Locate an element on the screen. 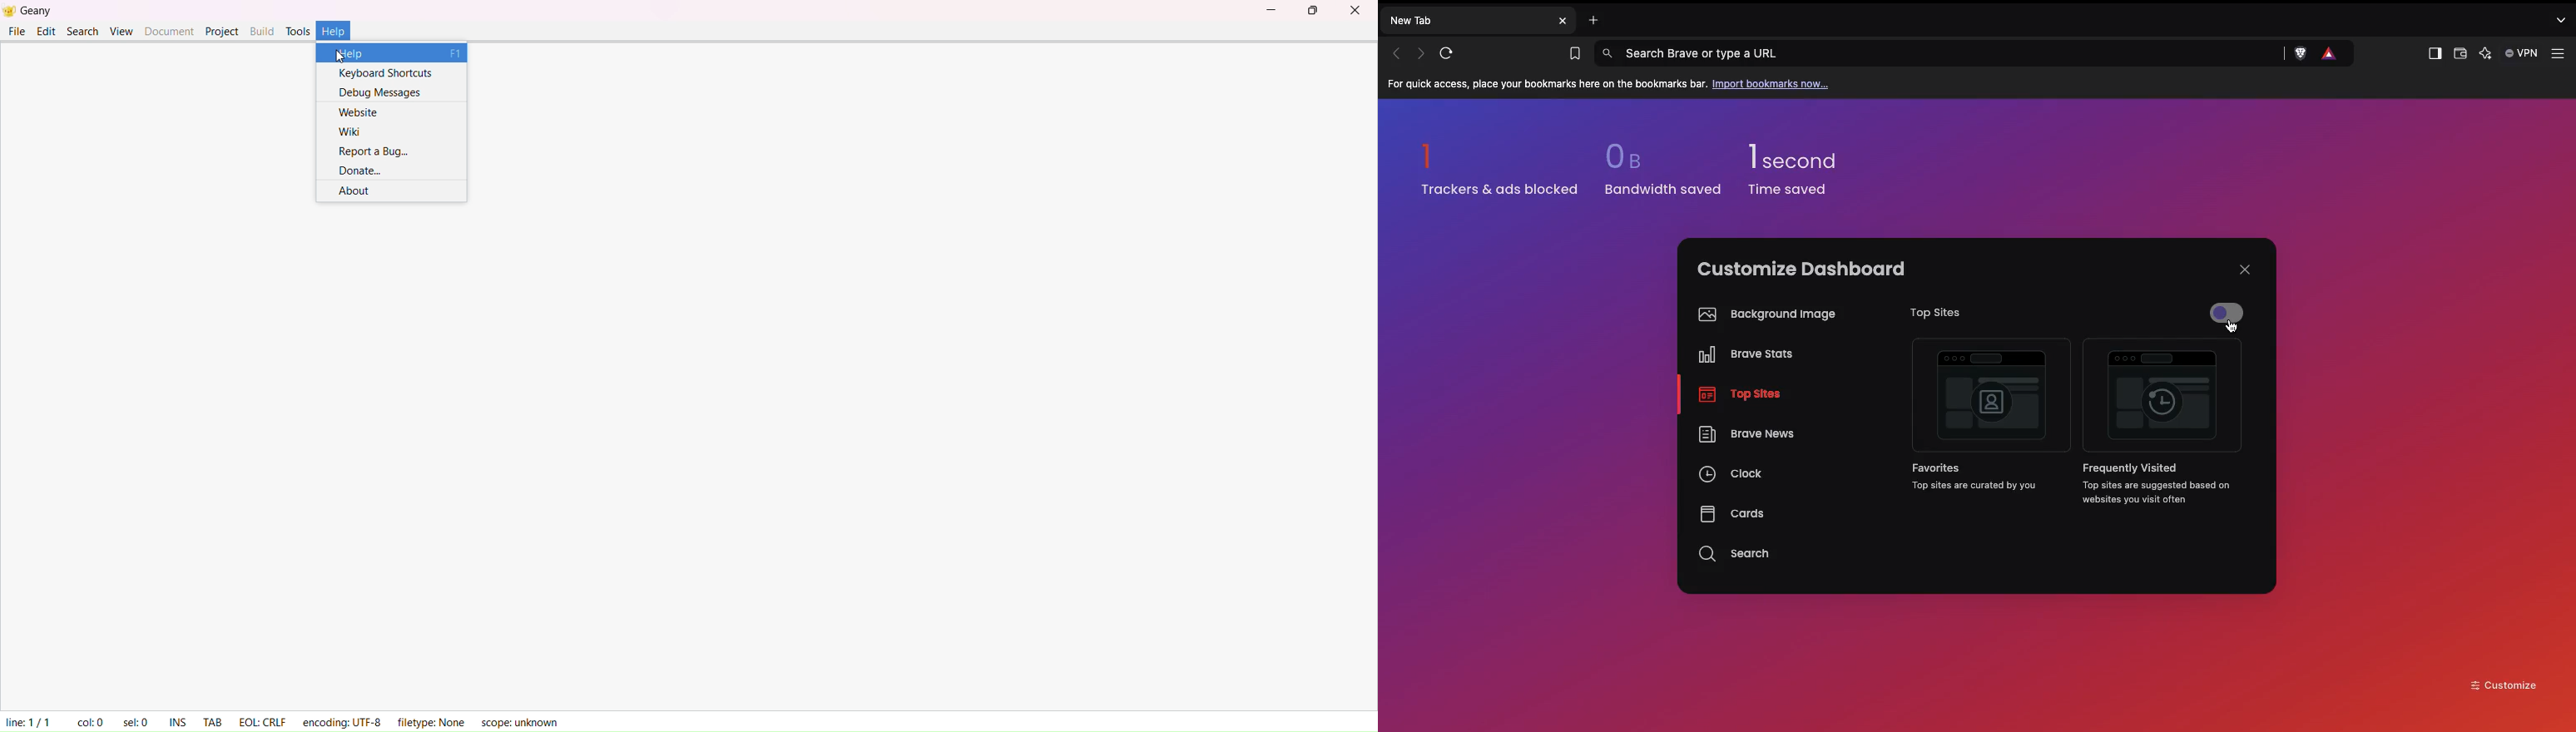  Next page is located at coordinates (1423, 52).